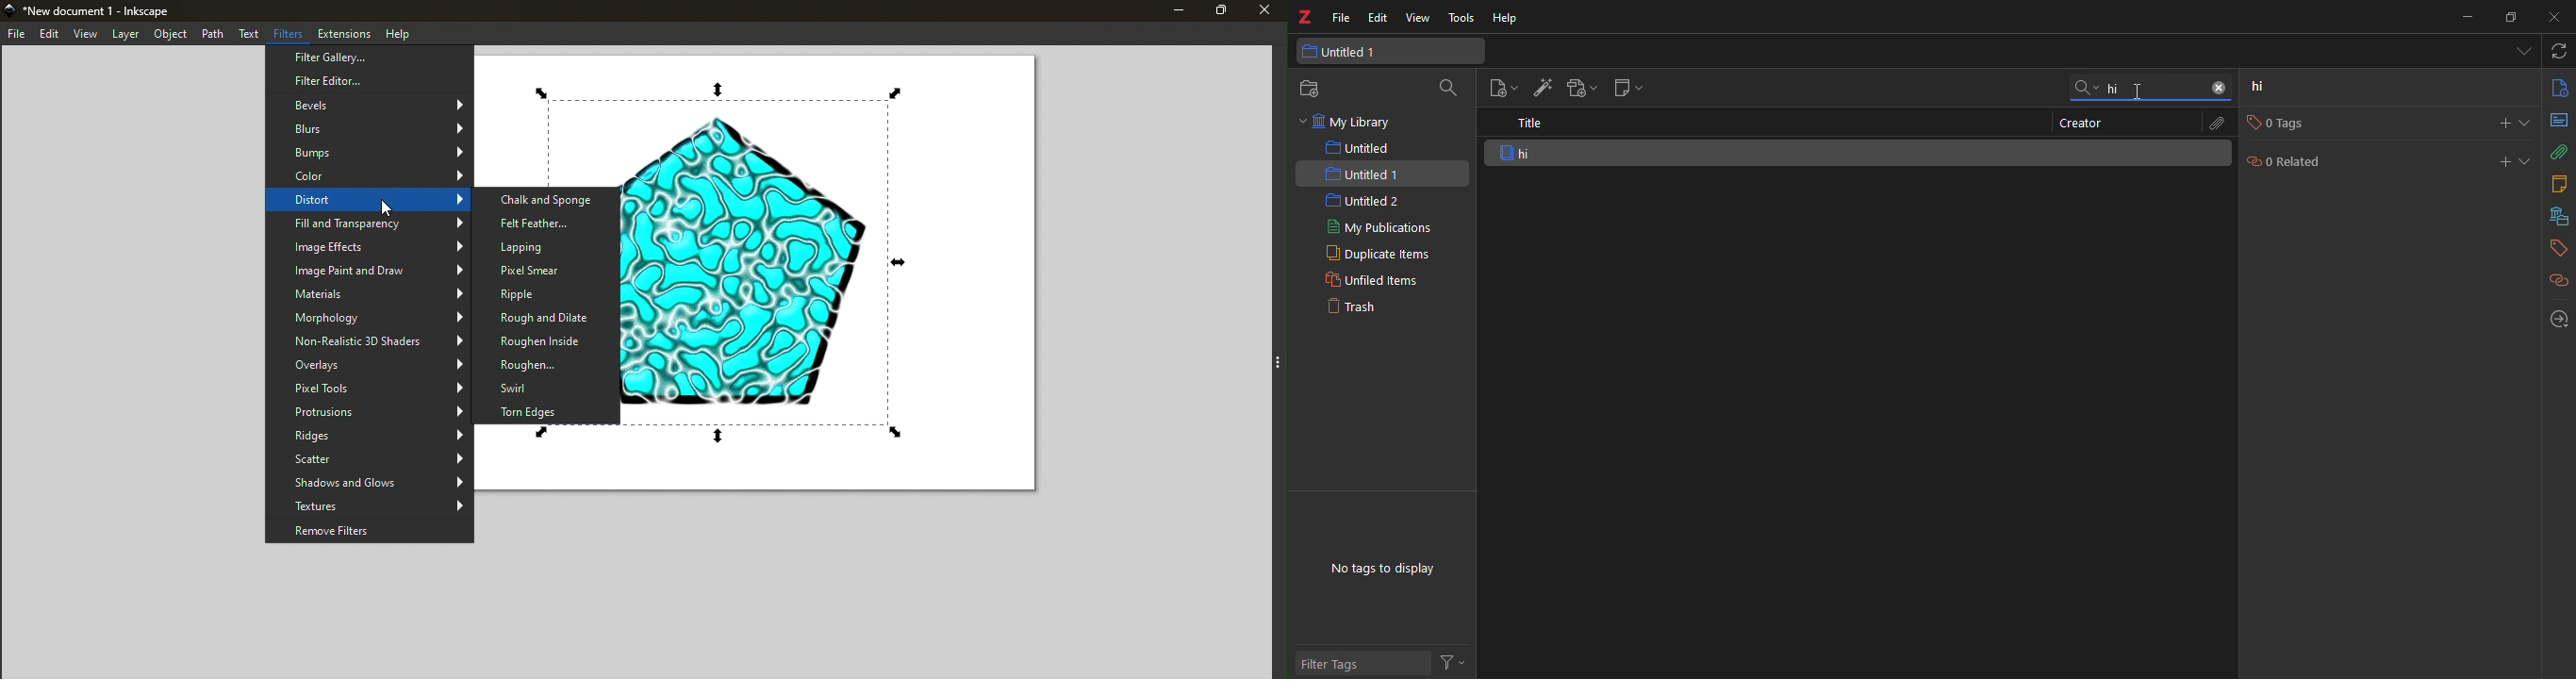 The image size is (2576, 700). I want to click on untitled 1, so click(1363, 174).